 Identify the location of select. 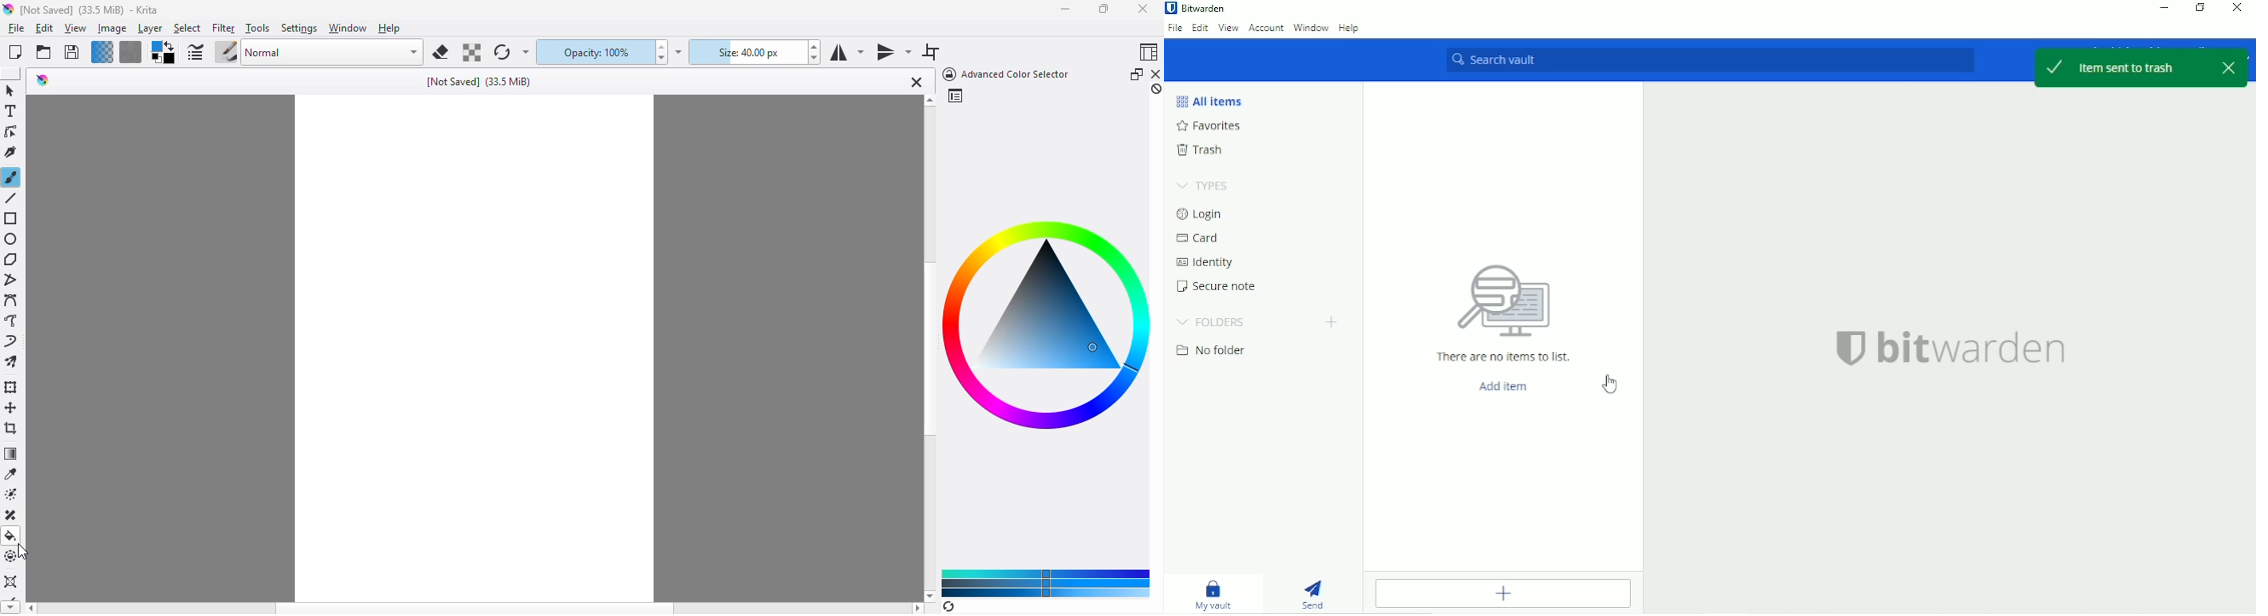
(188, 29).